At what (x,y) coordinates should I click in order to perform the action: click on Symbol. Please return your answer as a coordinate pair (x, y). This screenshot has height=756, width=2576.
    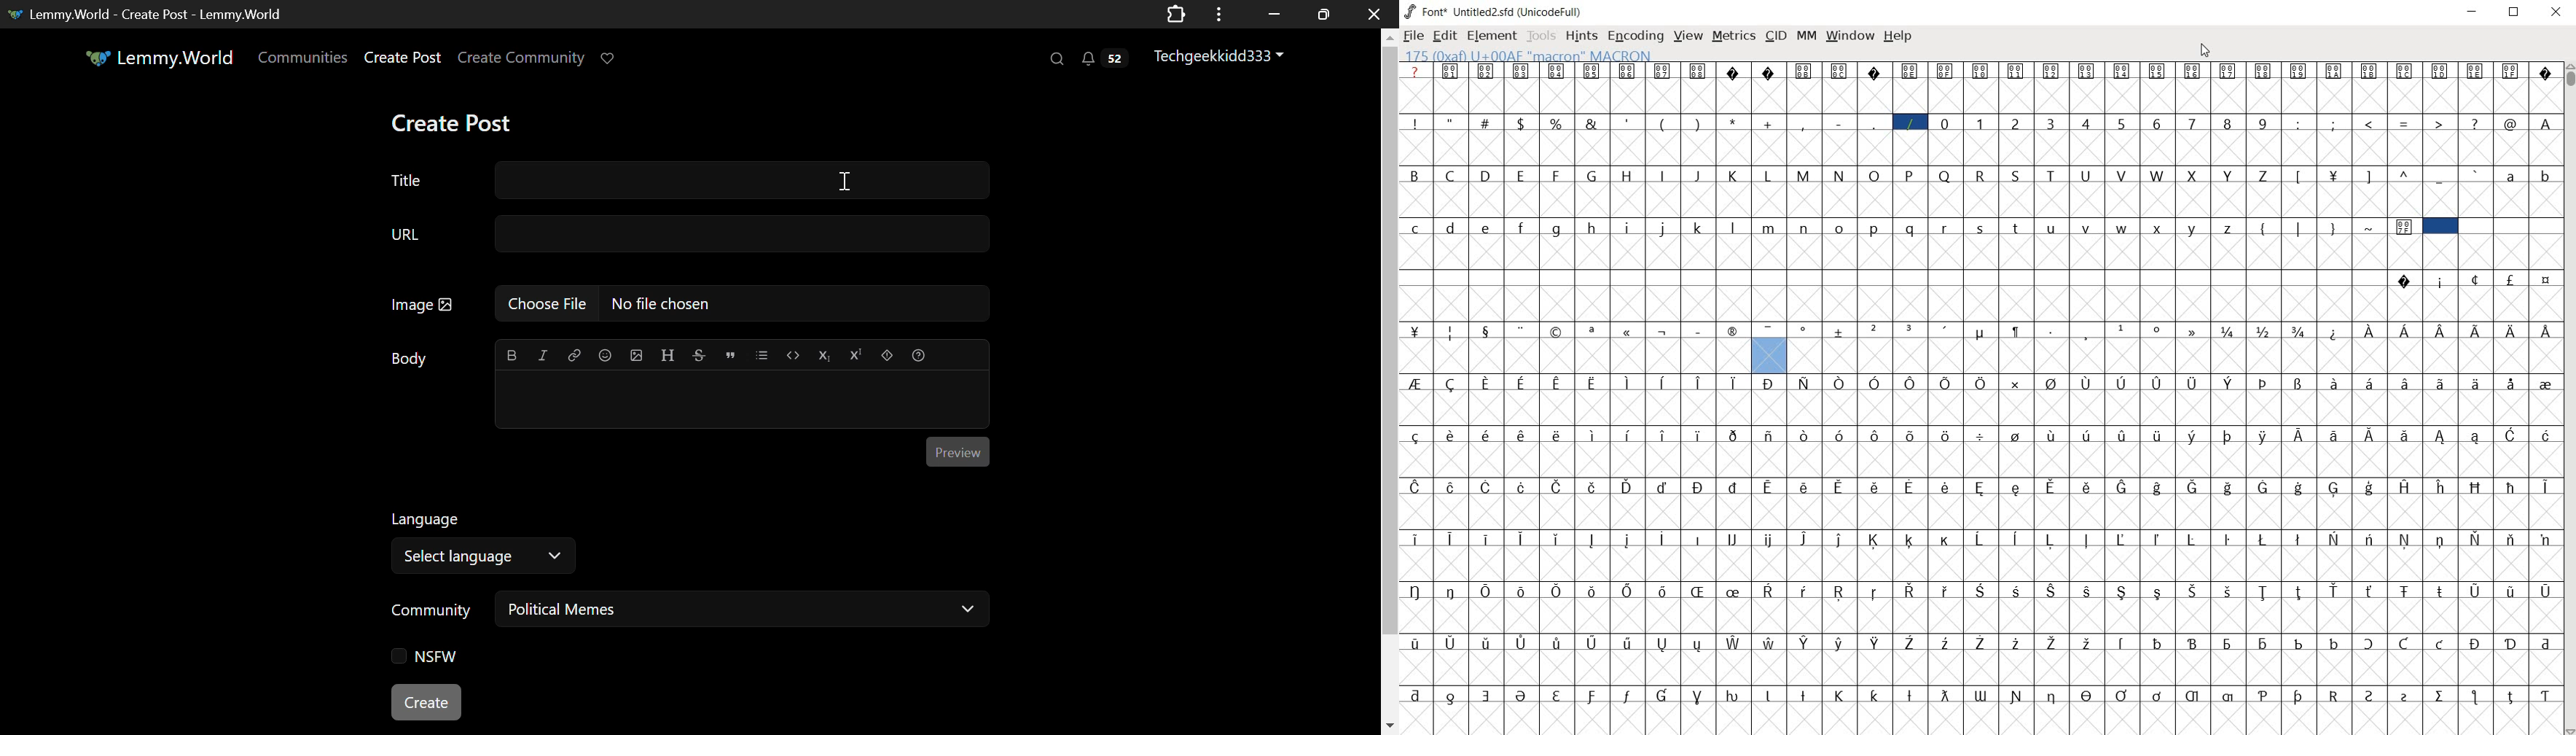
    Looking at the image, I should click on (2160, 488).